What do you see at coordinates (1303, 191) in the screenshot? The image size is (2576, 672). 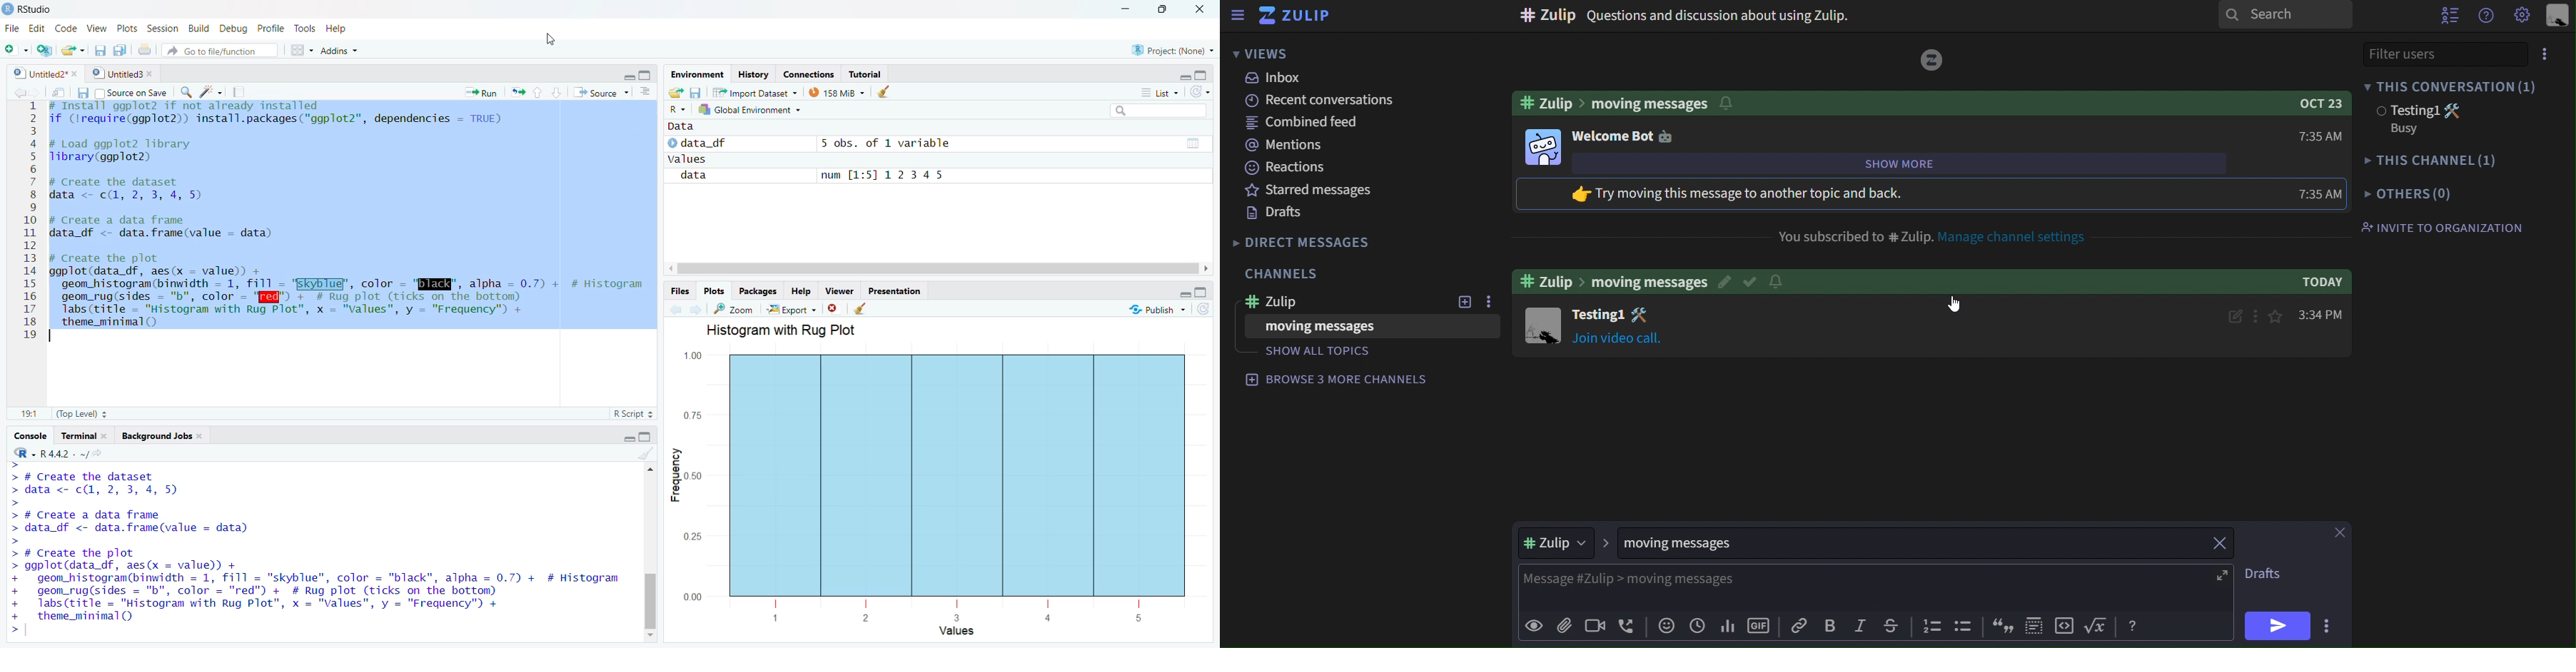 I see `starred message` at bounding box center [1303, 191].